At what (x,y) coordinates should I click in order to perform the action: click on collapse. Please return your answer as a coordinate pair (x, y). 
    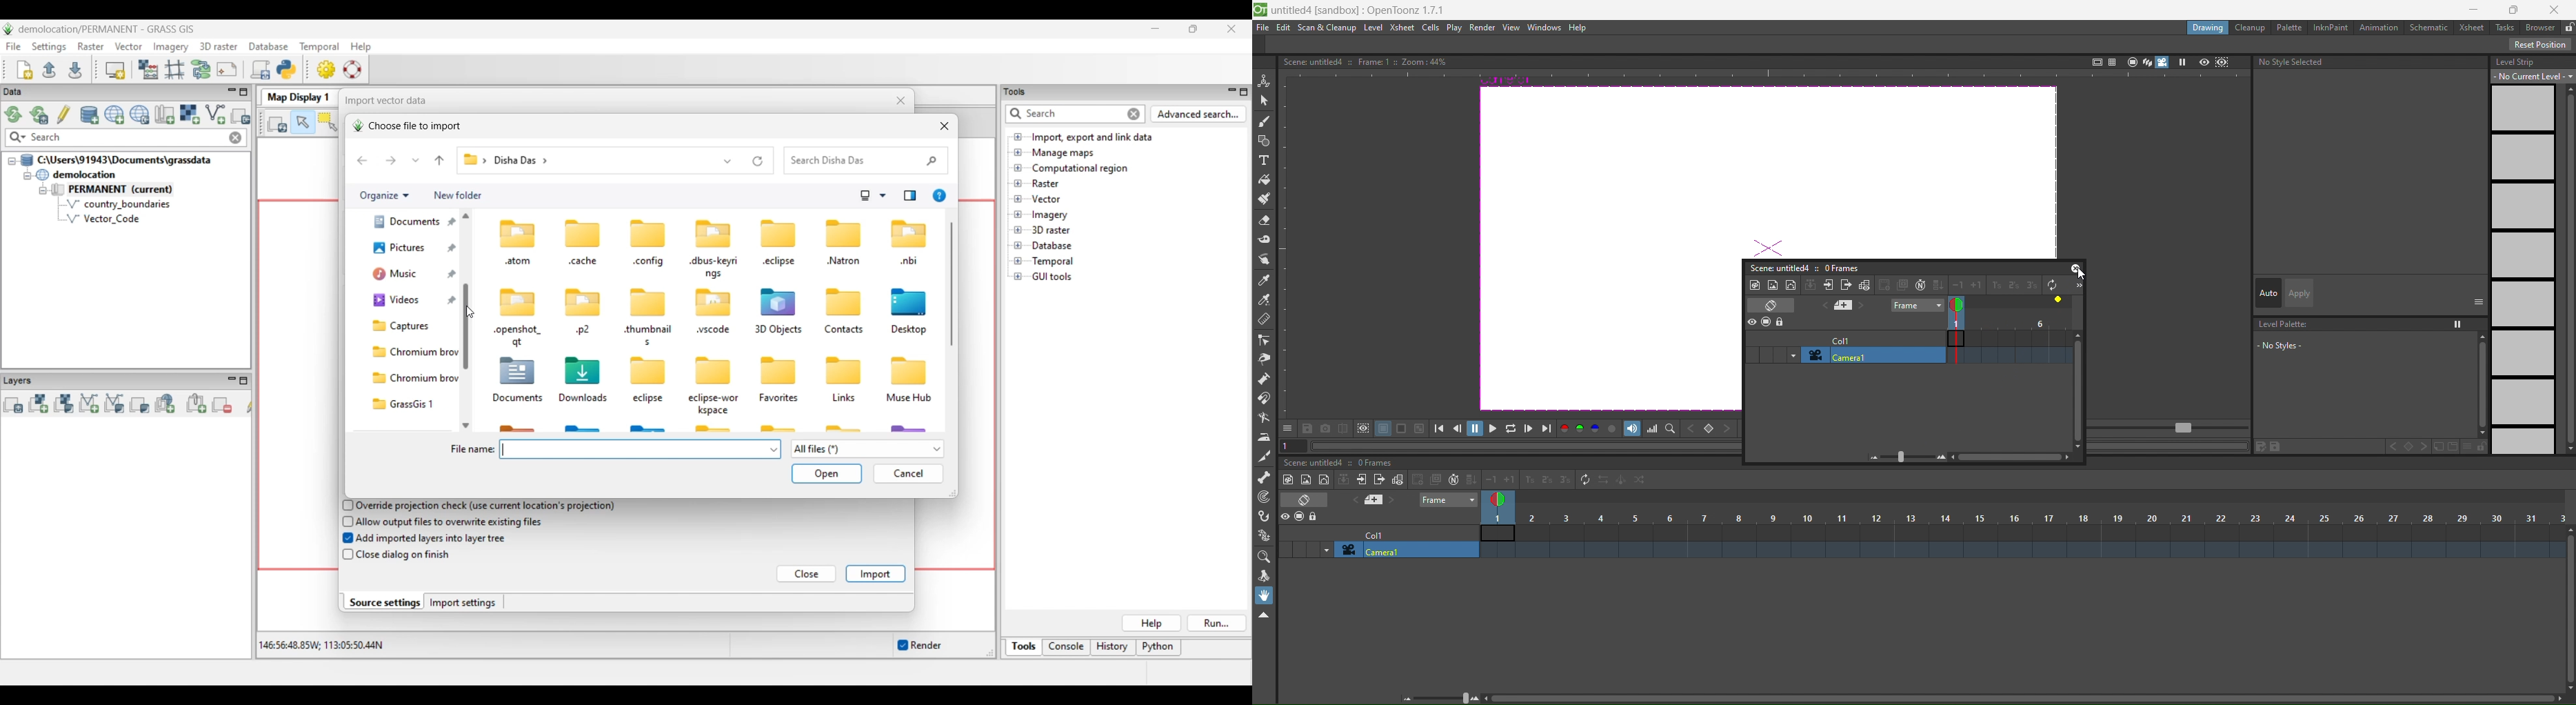
    Looking at the image, I should click on (1811, 284).